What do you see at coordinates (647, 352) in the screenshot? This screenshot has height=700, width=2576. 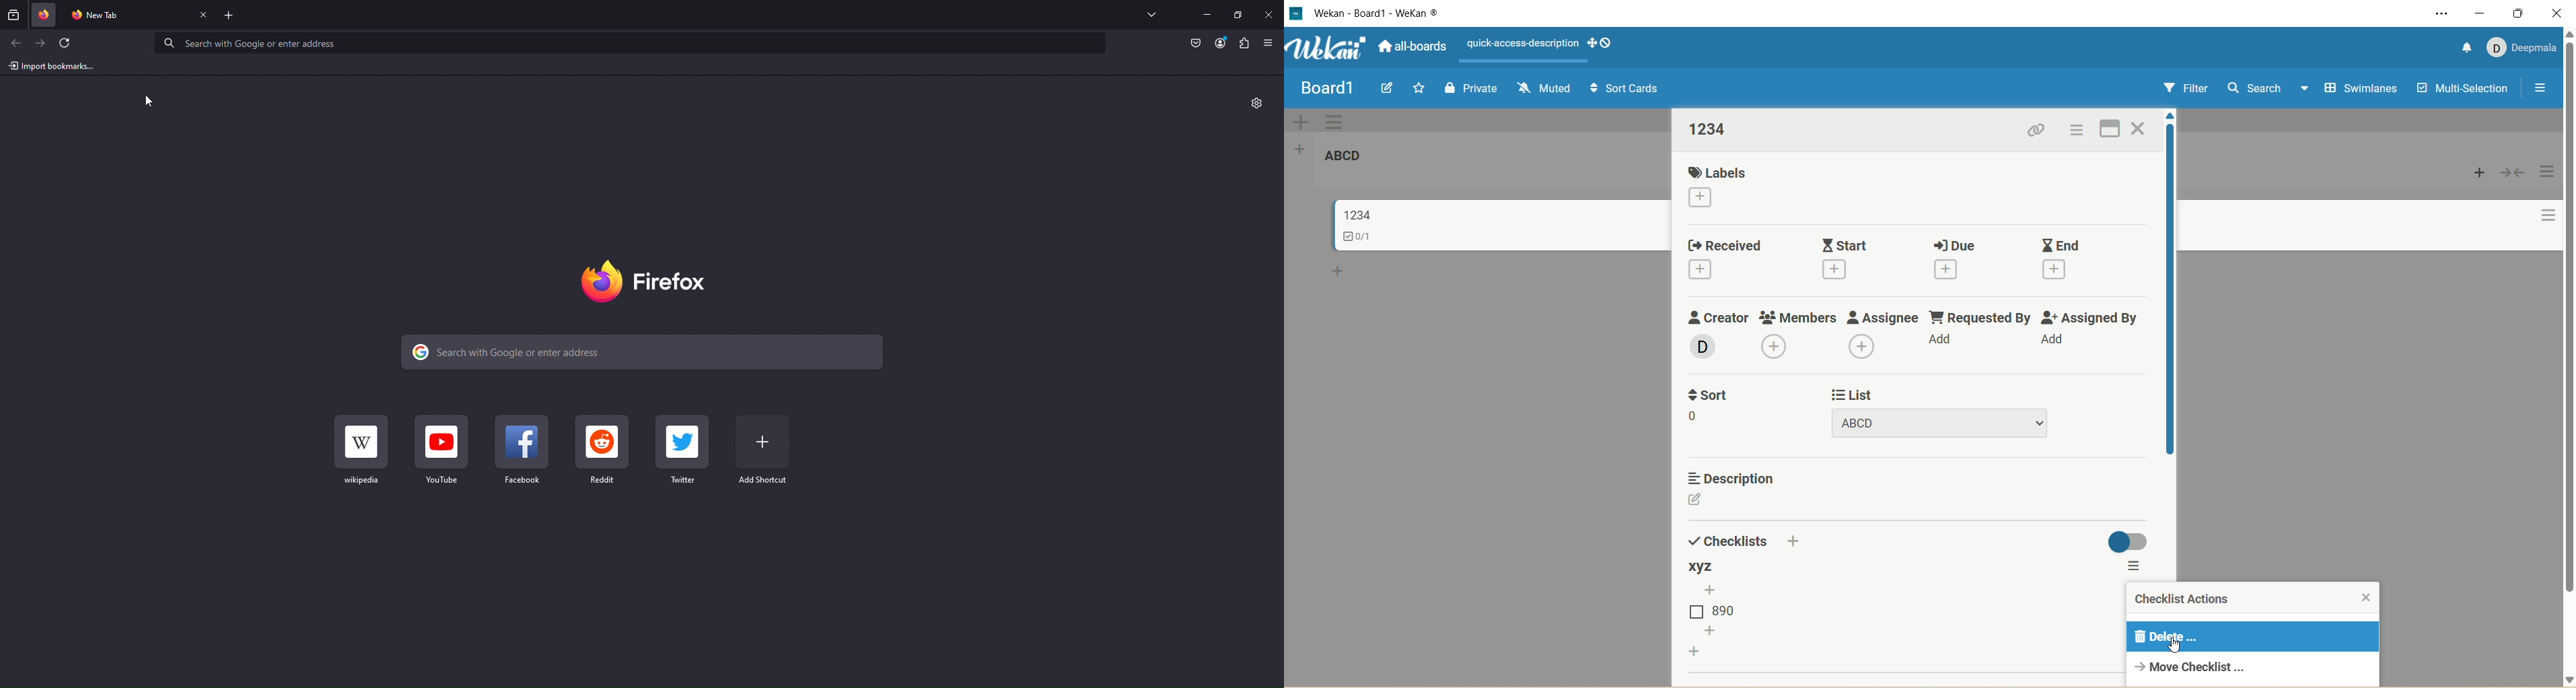 I see `Search Bar` at bounding box center [647, 352].